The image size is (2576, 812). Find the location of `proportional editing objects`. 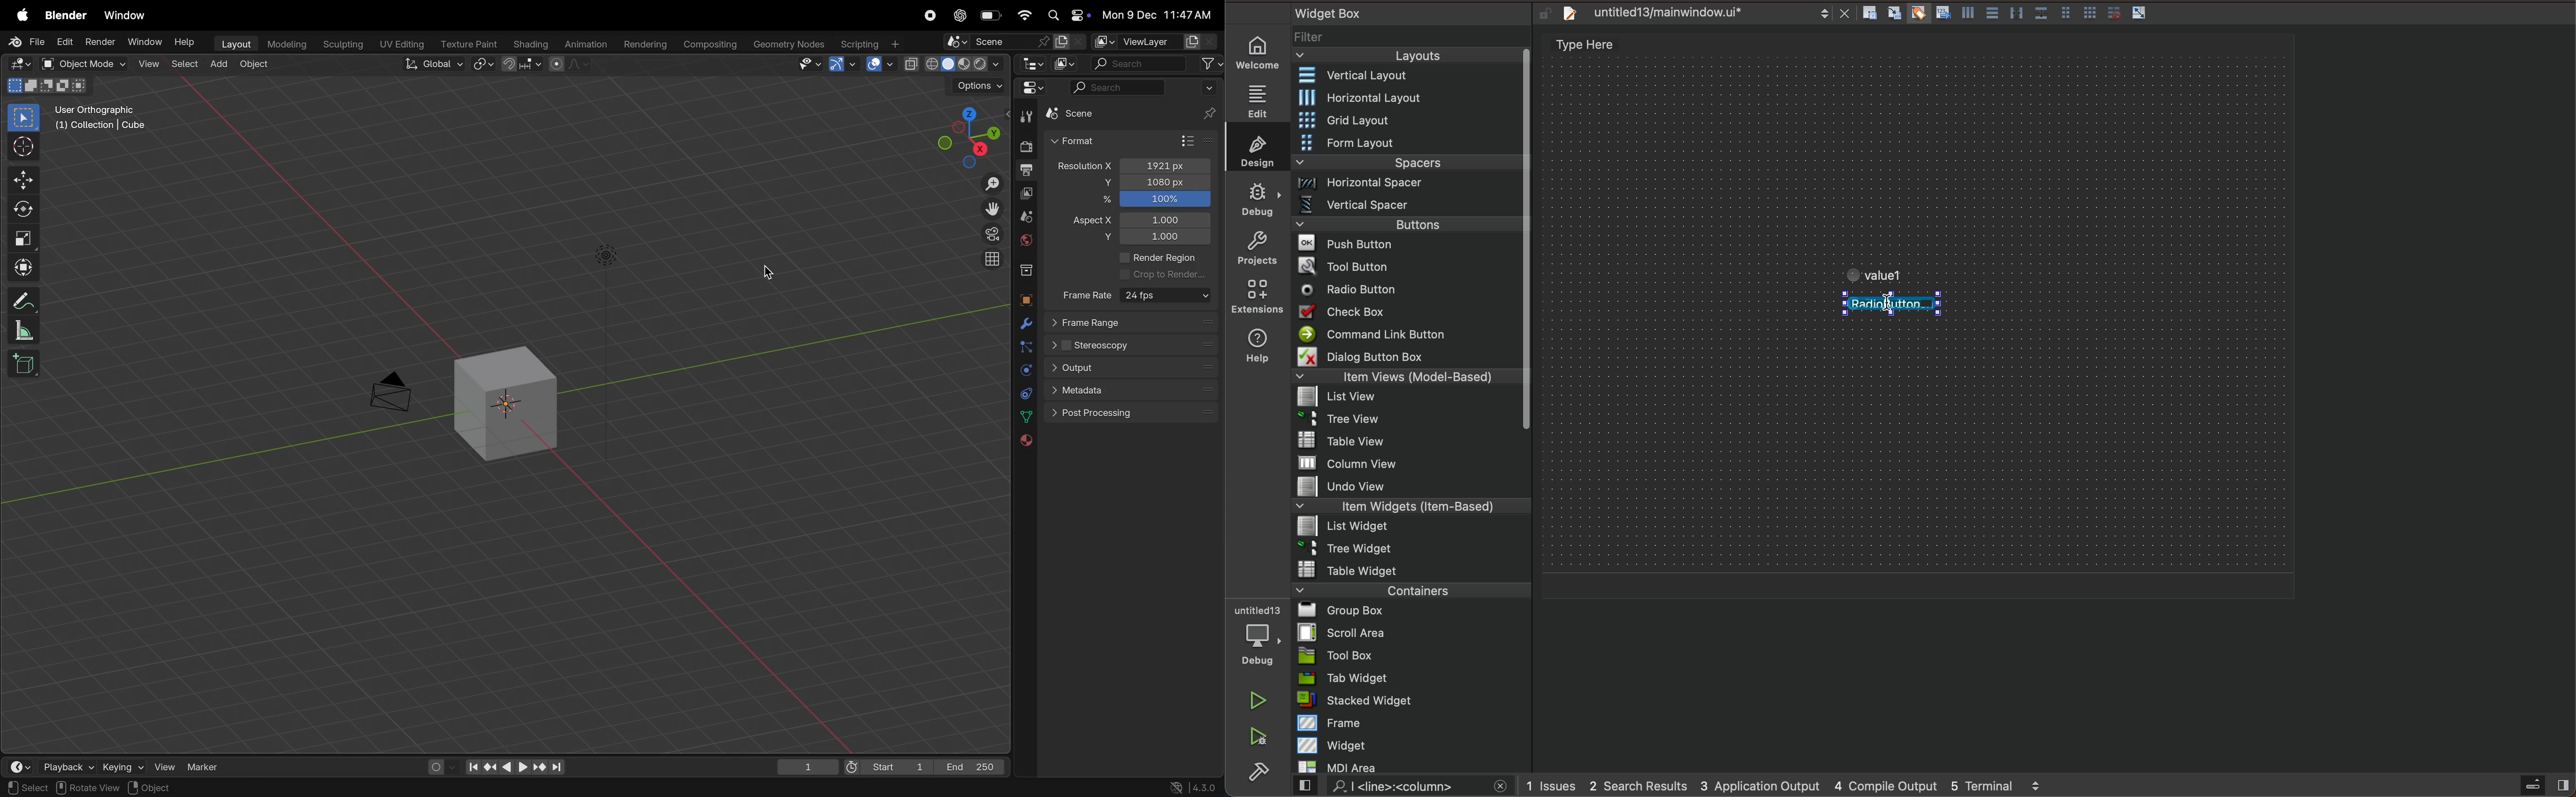

proportional editing objects is located at coordinates (568, 65).